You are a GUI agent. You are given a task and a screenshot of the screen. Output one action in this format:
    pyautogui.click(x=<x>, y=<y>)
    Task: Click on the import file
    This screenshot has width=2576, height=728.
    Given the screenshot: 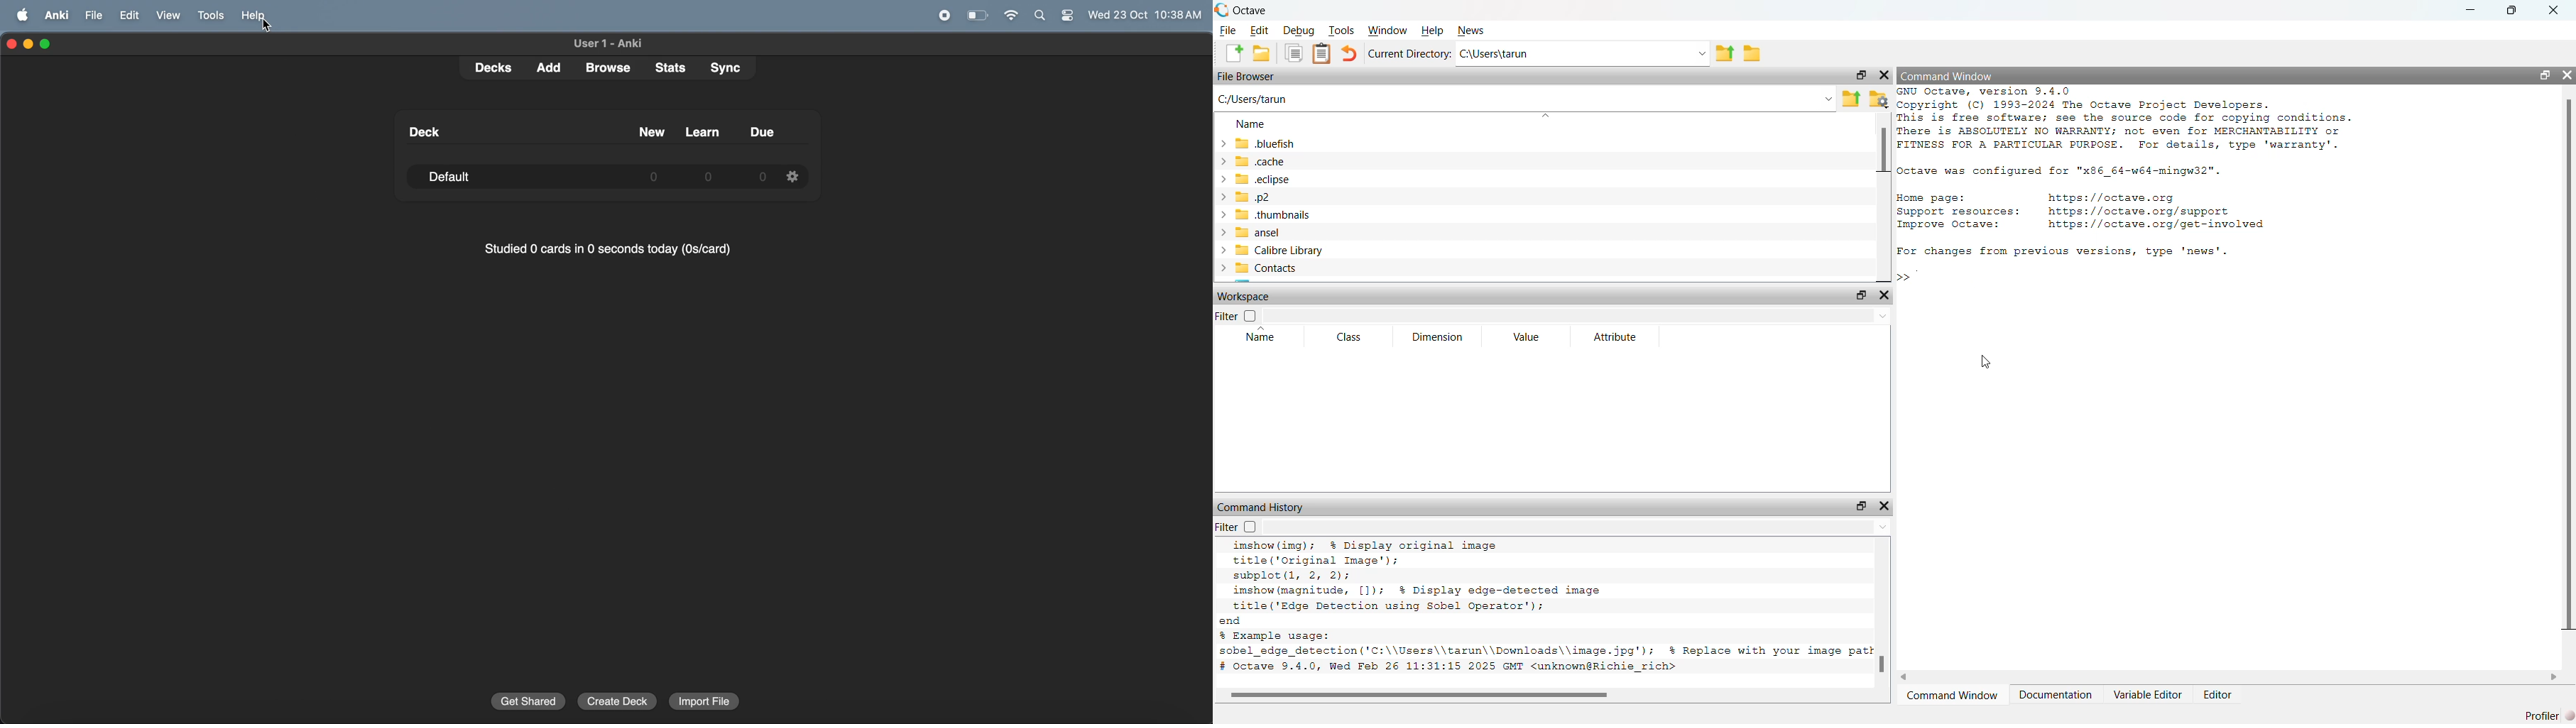 What is the action you would take?
    pyautogui.click(x=704, y=701)
    